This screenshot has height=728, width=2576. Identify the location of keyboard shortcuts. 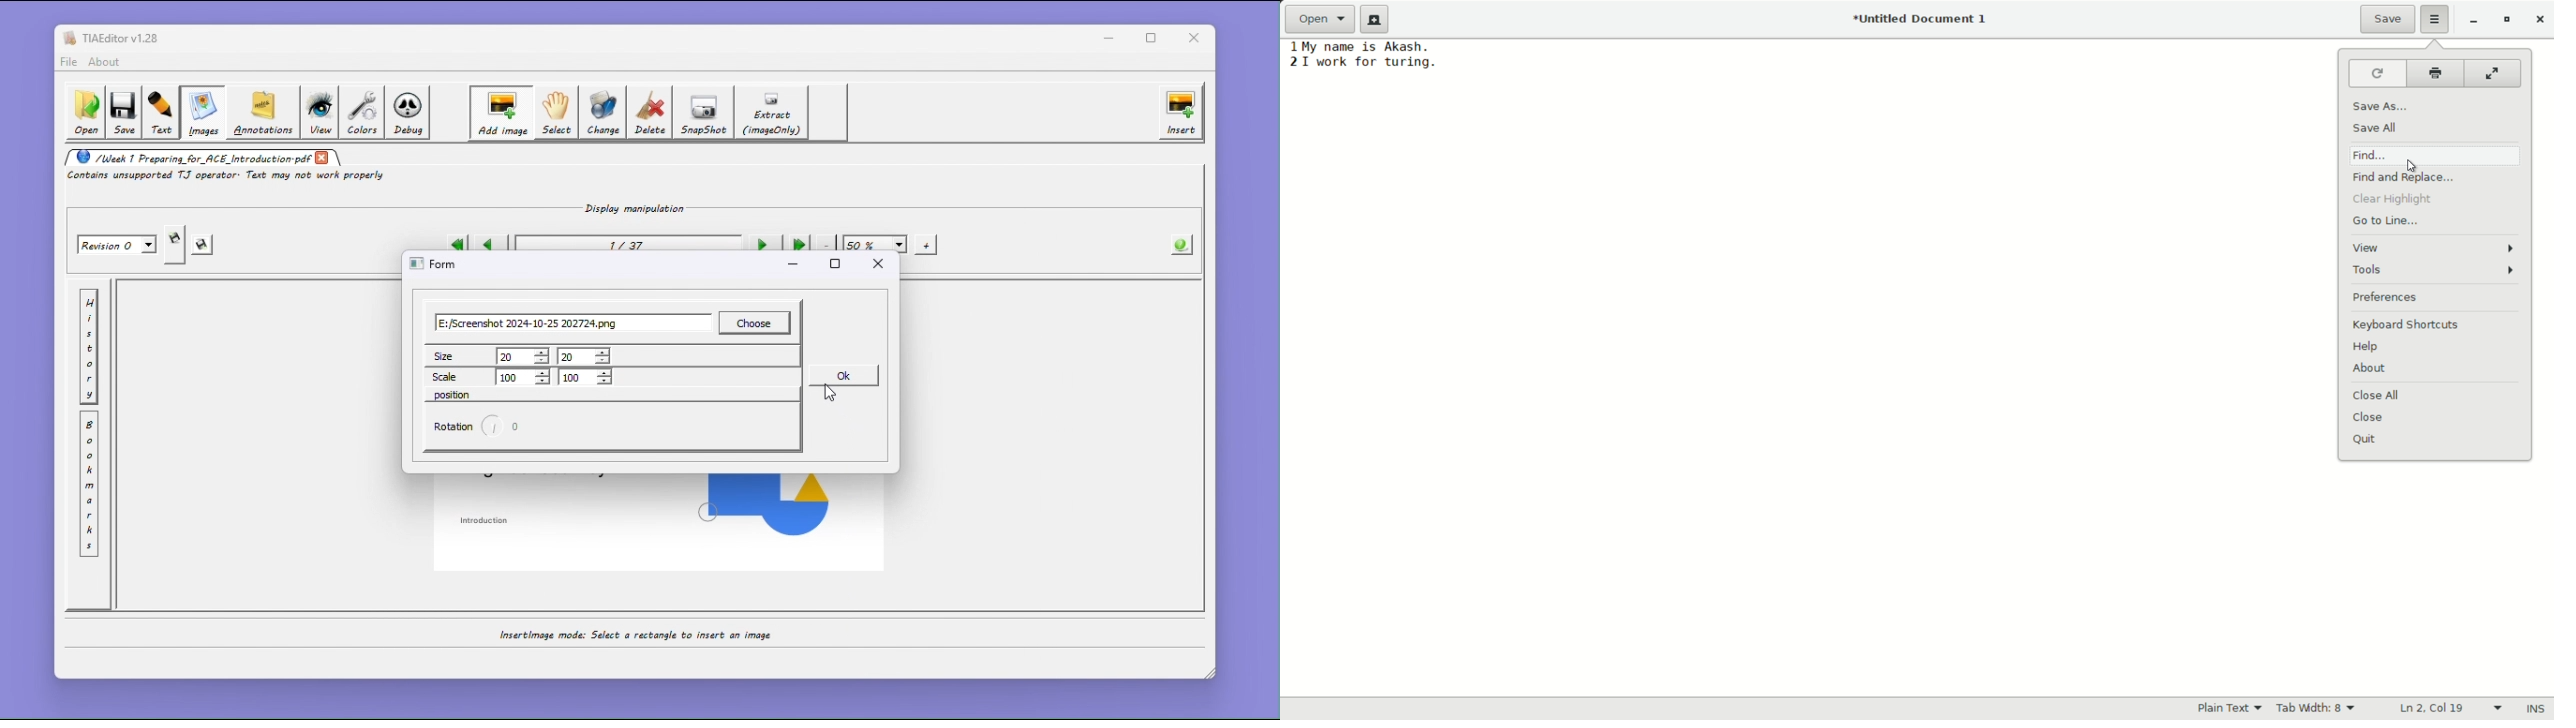
(2405, 325).